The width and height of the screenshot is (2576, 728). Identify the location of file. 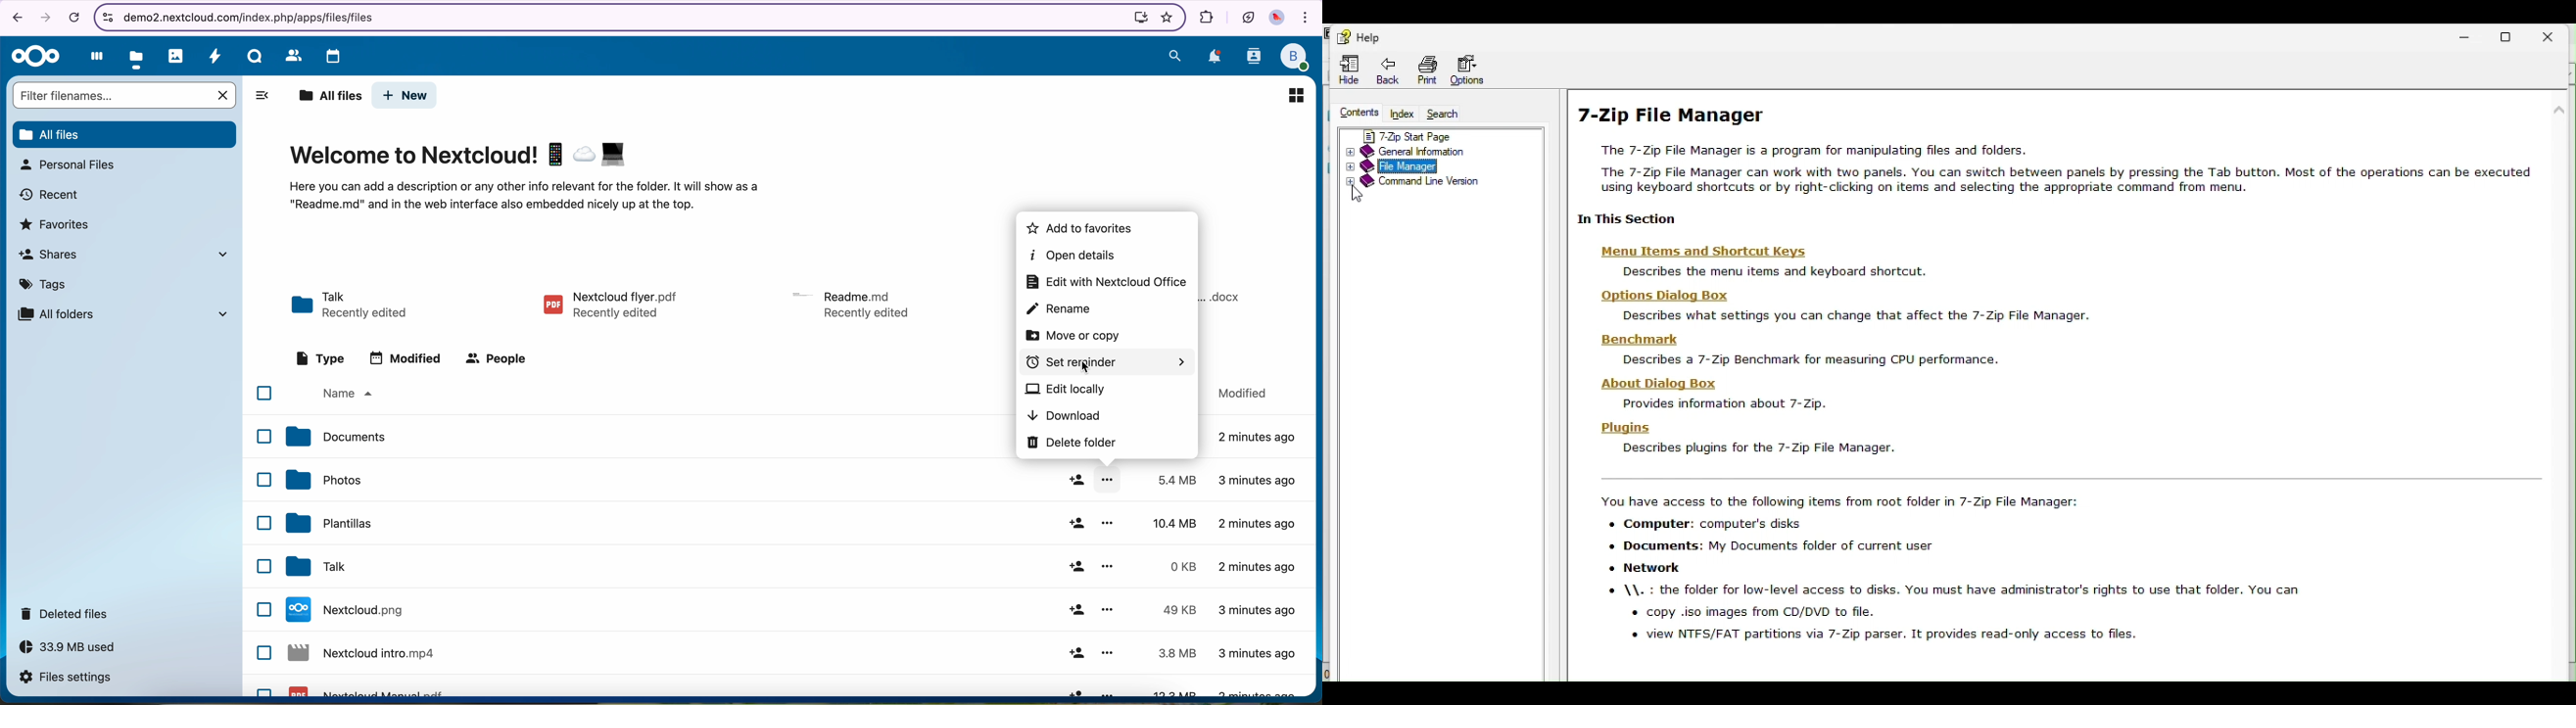
(850, 302).